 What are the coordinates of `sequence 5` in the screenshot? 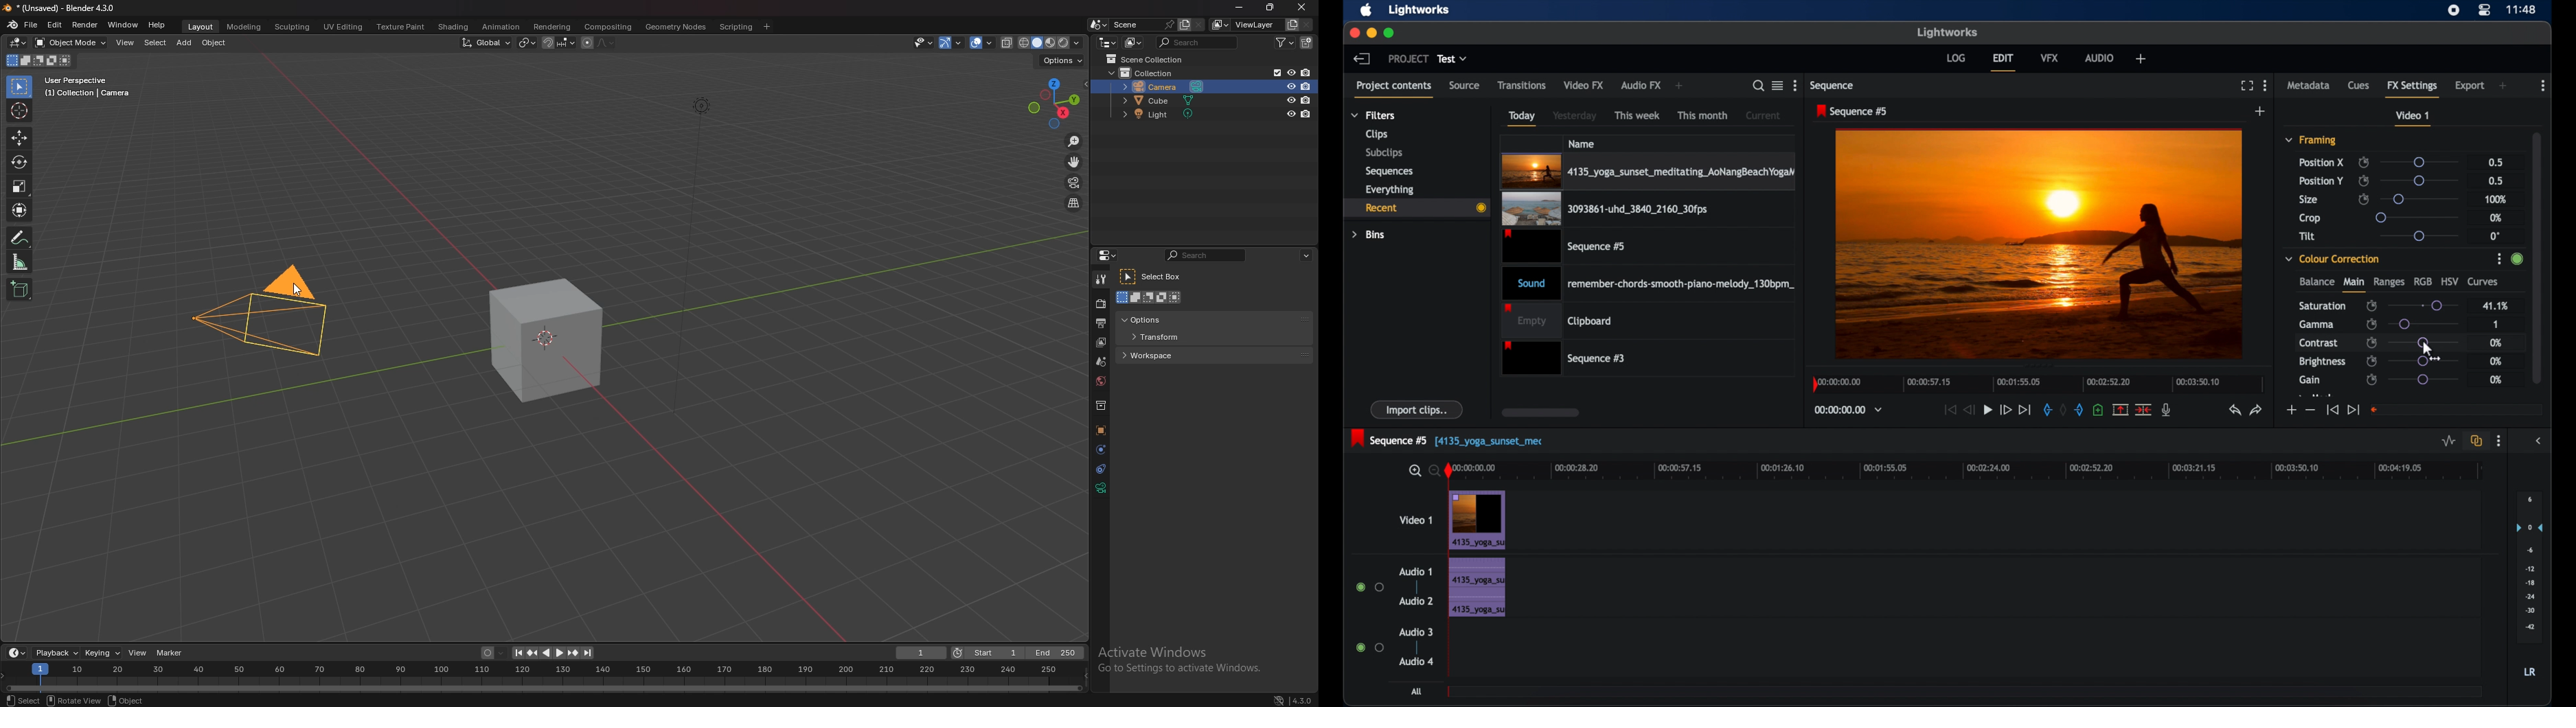 It's located at (1852, 112).